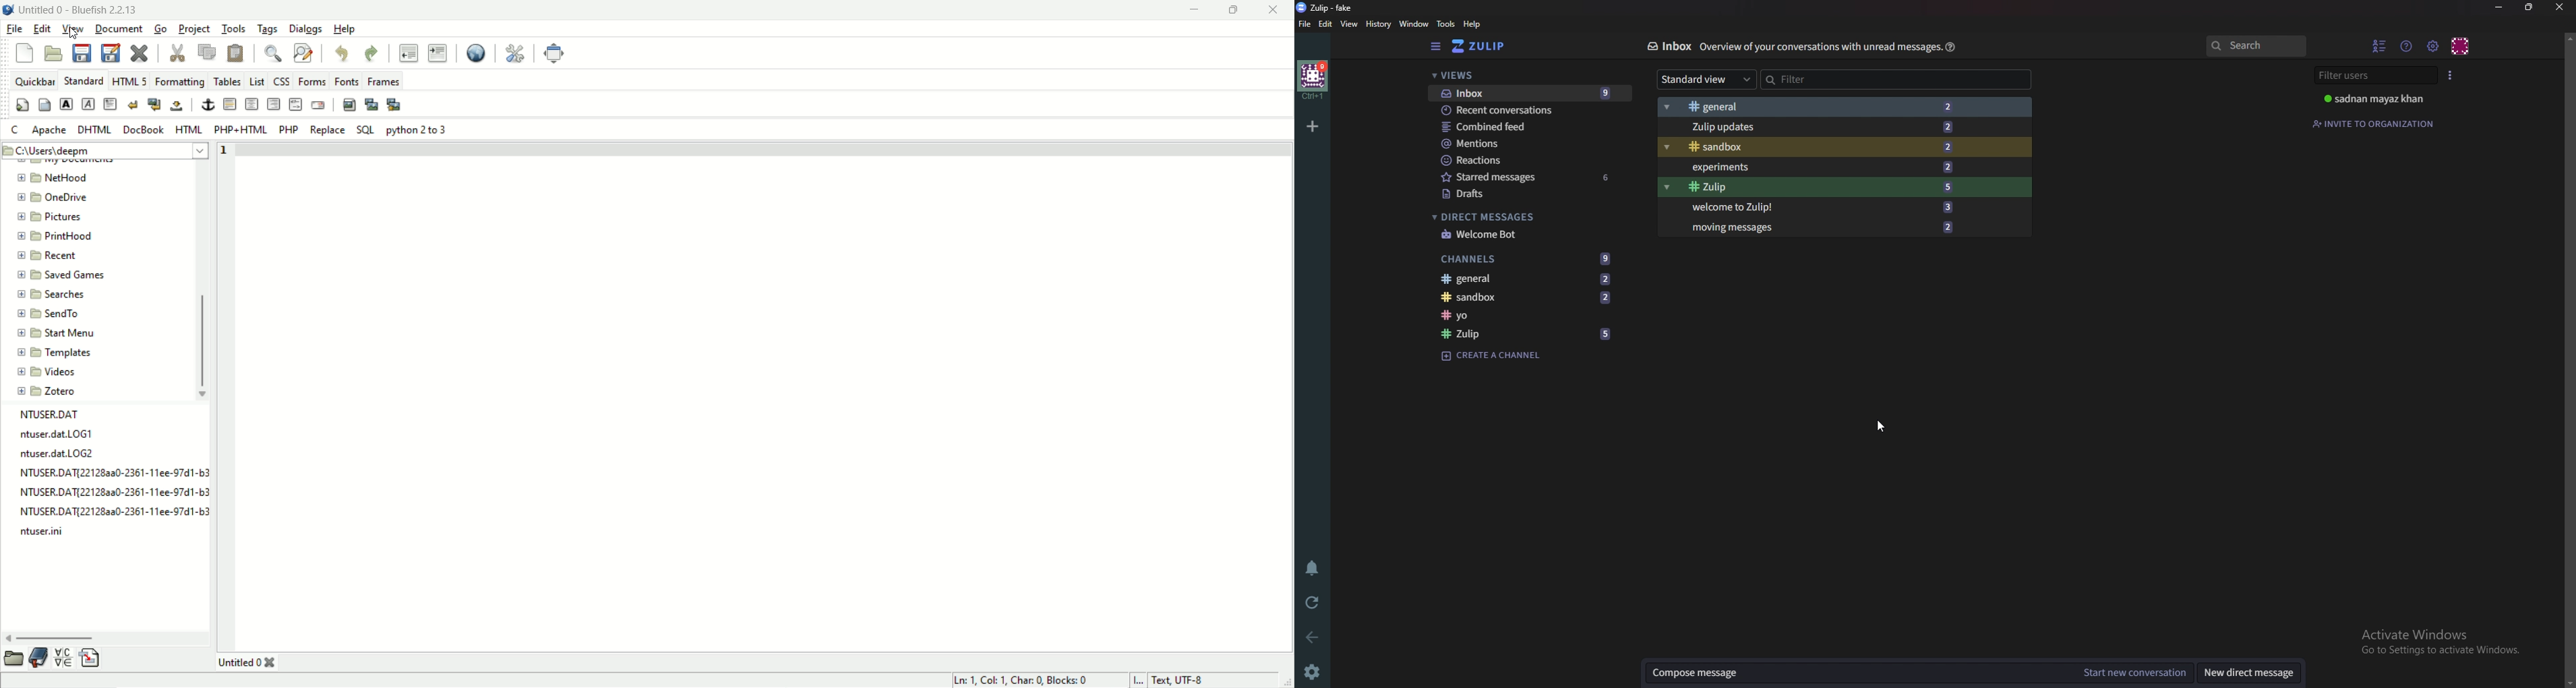 The height and width of the screenshot is (700, 2576). I want to click on dialogs, so click(305, 28).